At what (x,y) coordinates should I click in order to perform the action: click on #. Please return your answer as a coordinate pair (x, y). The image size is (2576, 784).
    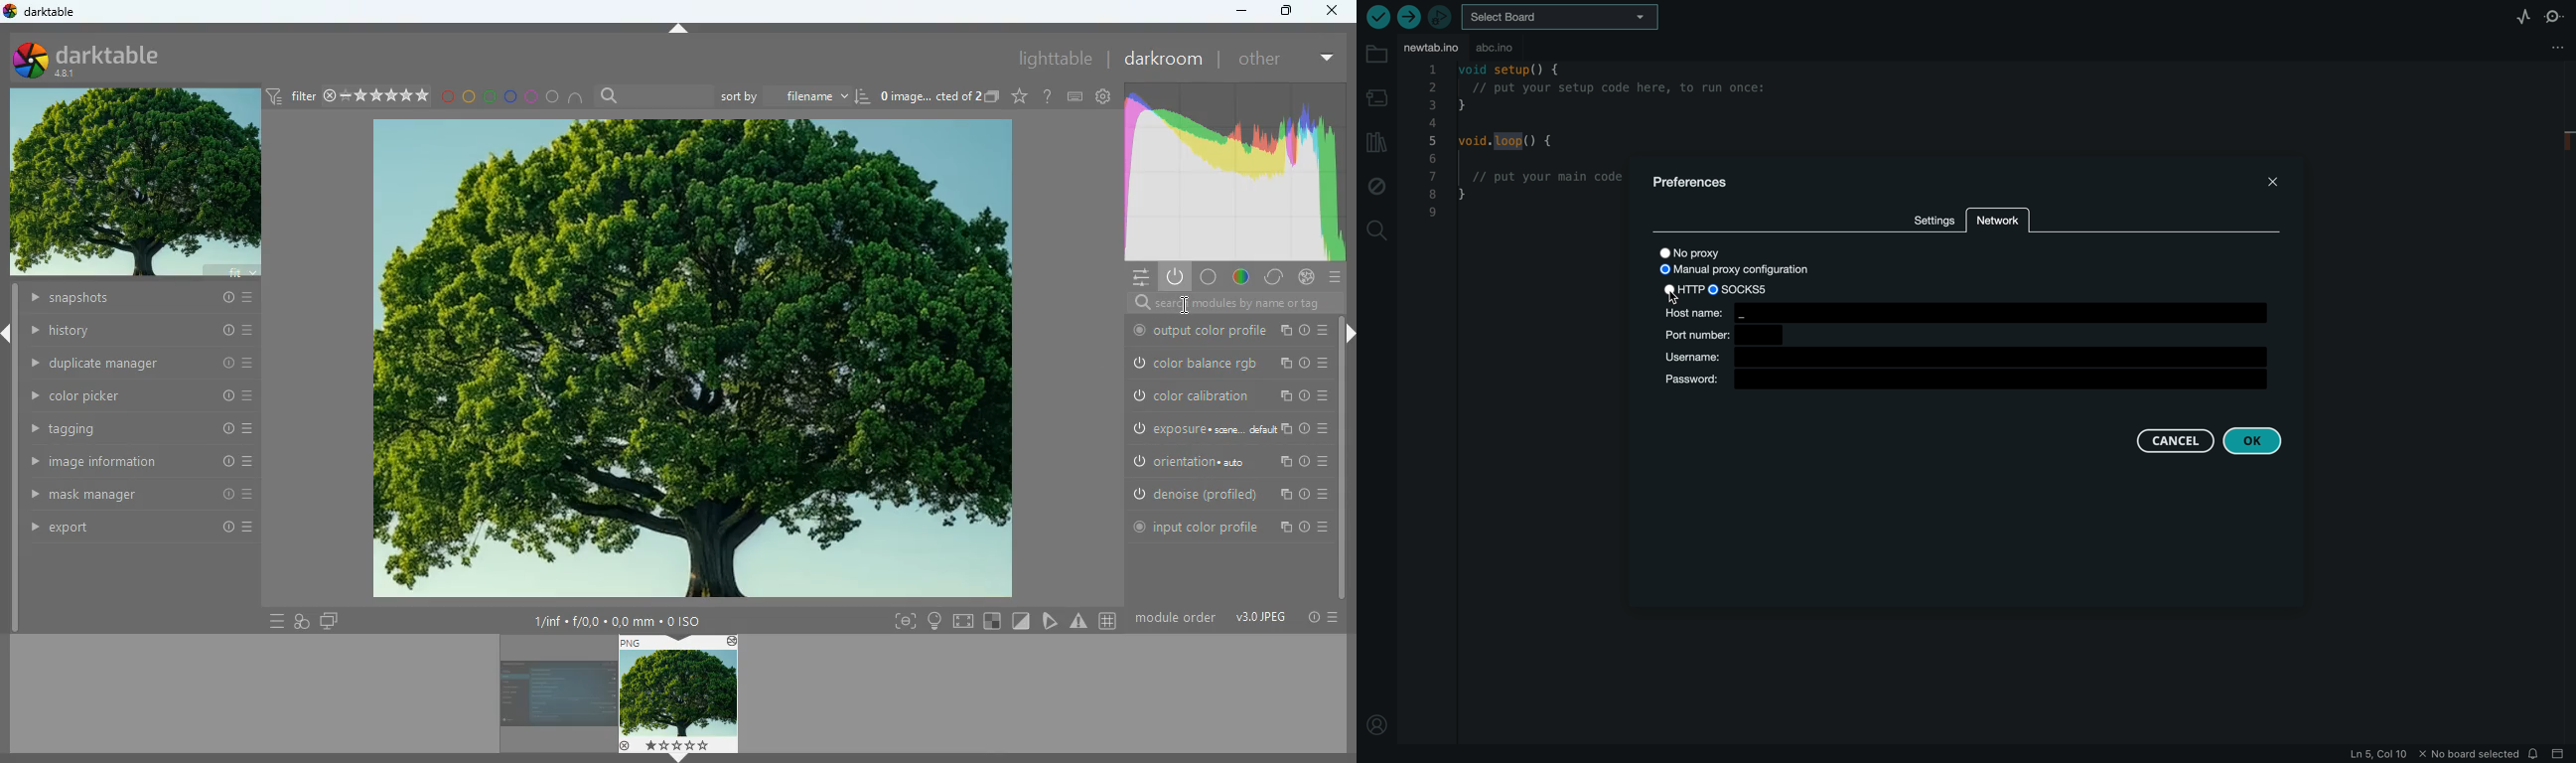
    Looking at the image, I should click on (1105, 621).